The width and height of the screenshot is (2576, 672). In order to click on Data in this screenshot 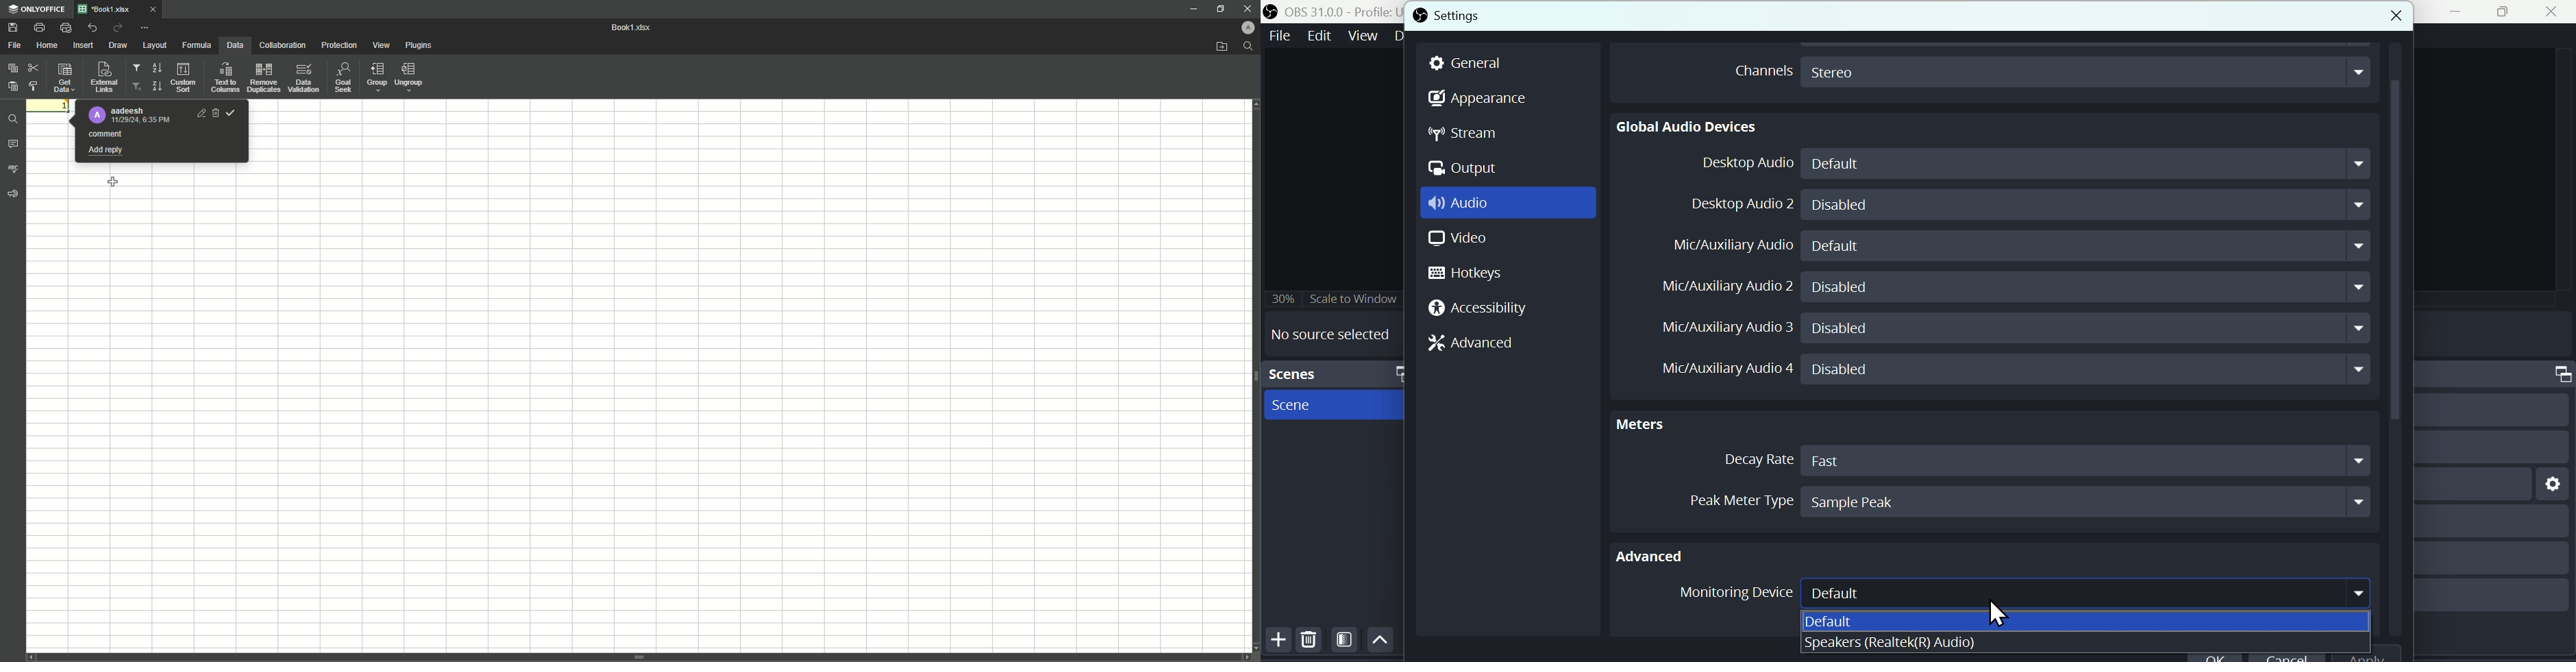, I will do `click(234, 45)`.